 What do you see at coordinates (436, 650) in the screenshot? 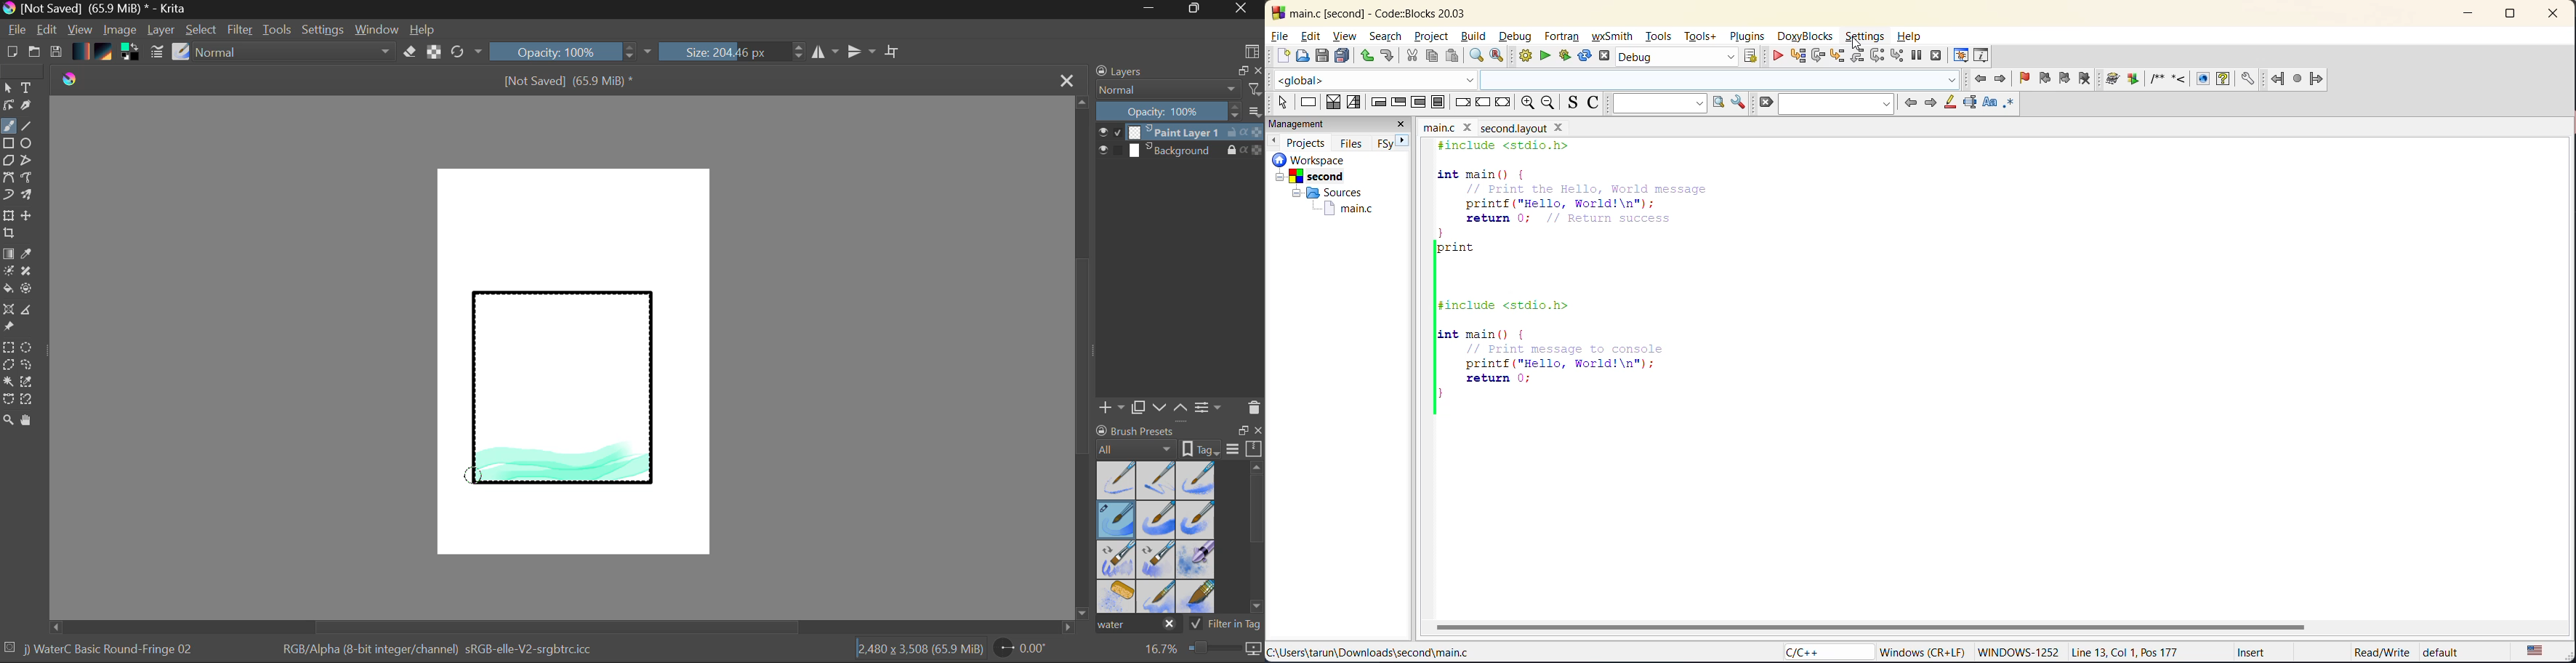
I see `Color Information` at bounding box center [436, 650].